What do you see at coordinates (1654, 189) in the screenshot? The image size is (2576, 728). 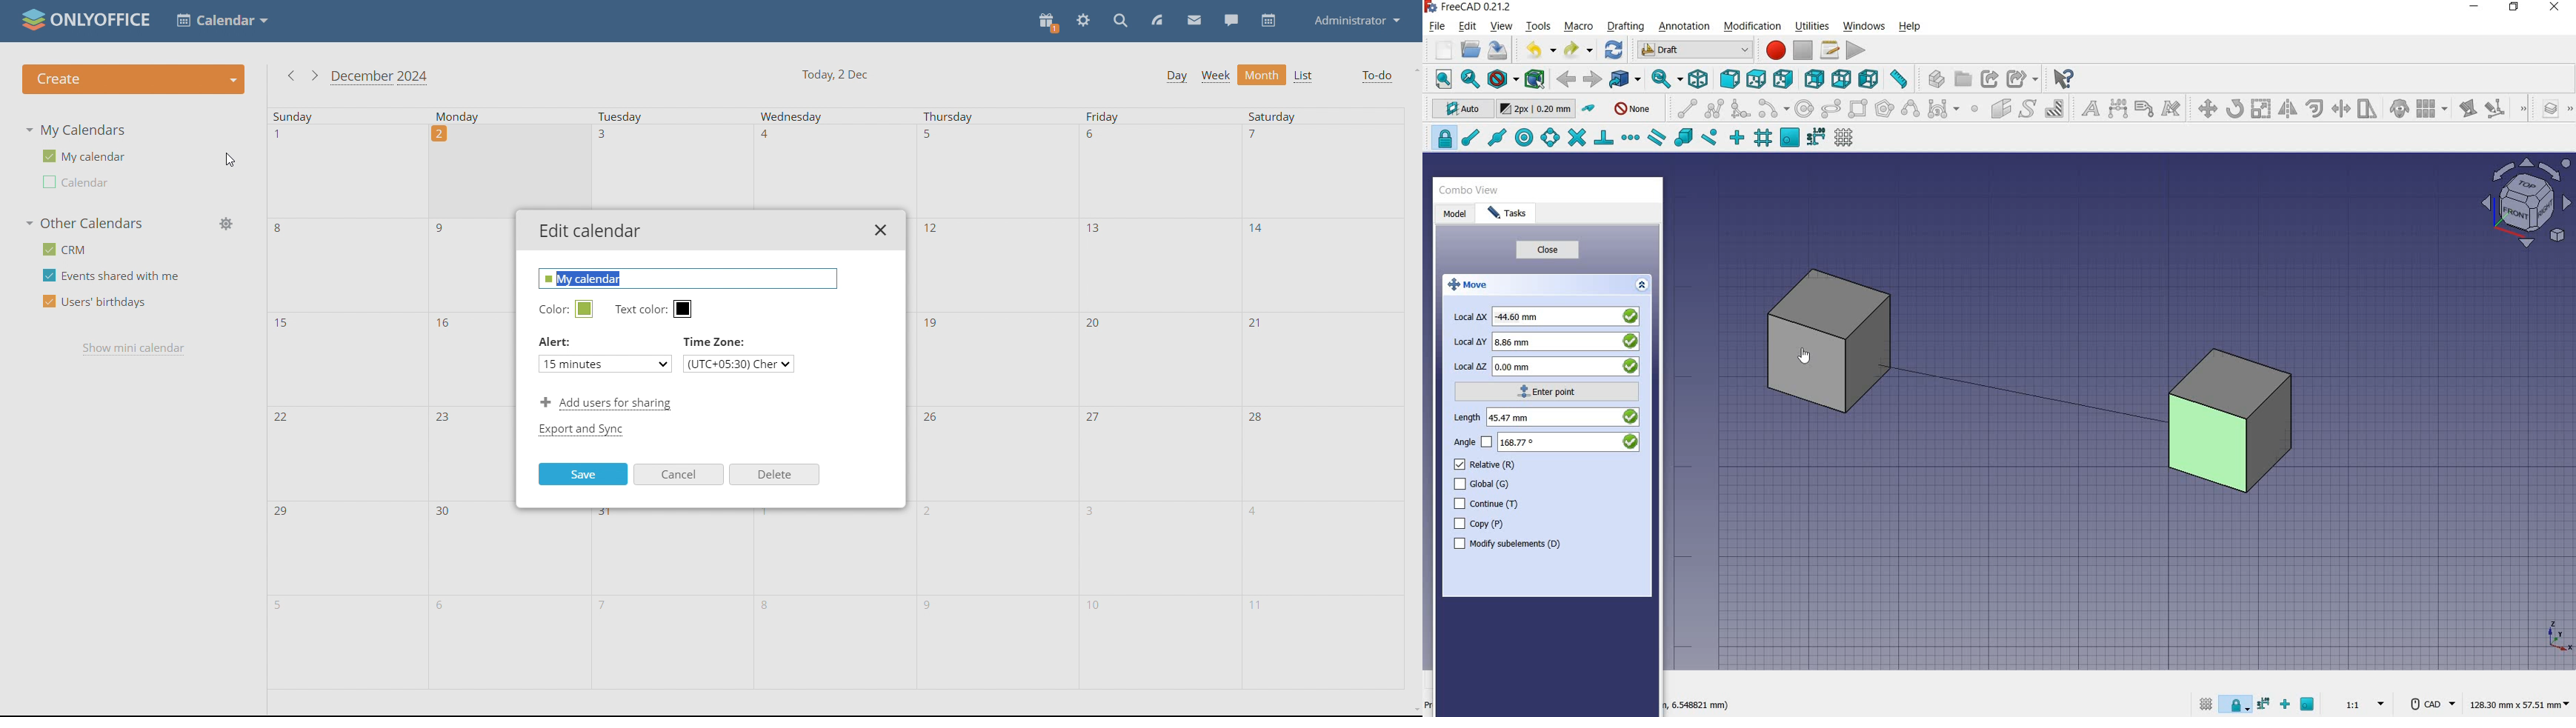 I see `close` at bounding box center [1654, 189].